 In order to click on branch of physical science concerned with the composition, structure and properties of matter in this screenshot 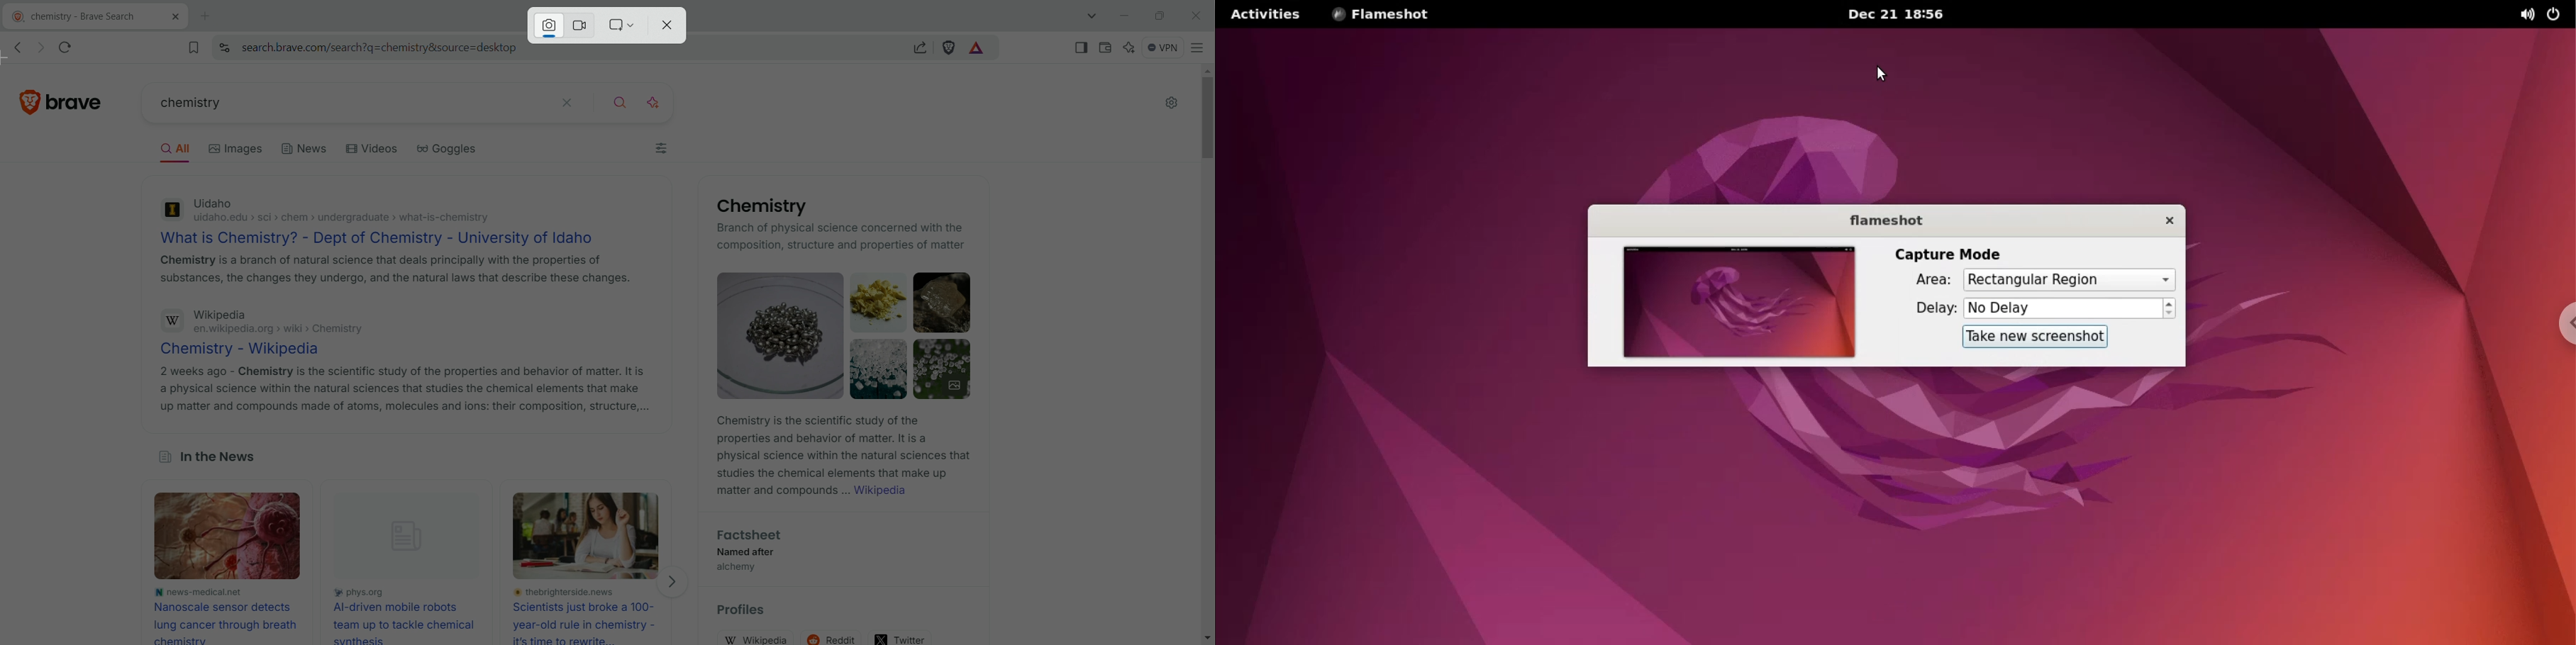, I will do `click(843, 238)`.